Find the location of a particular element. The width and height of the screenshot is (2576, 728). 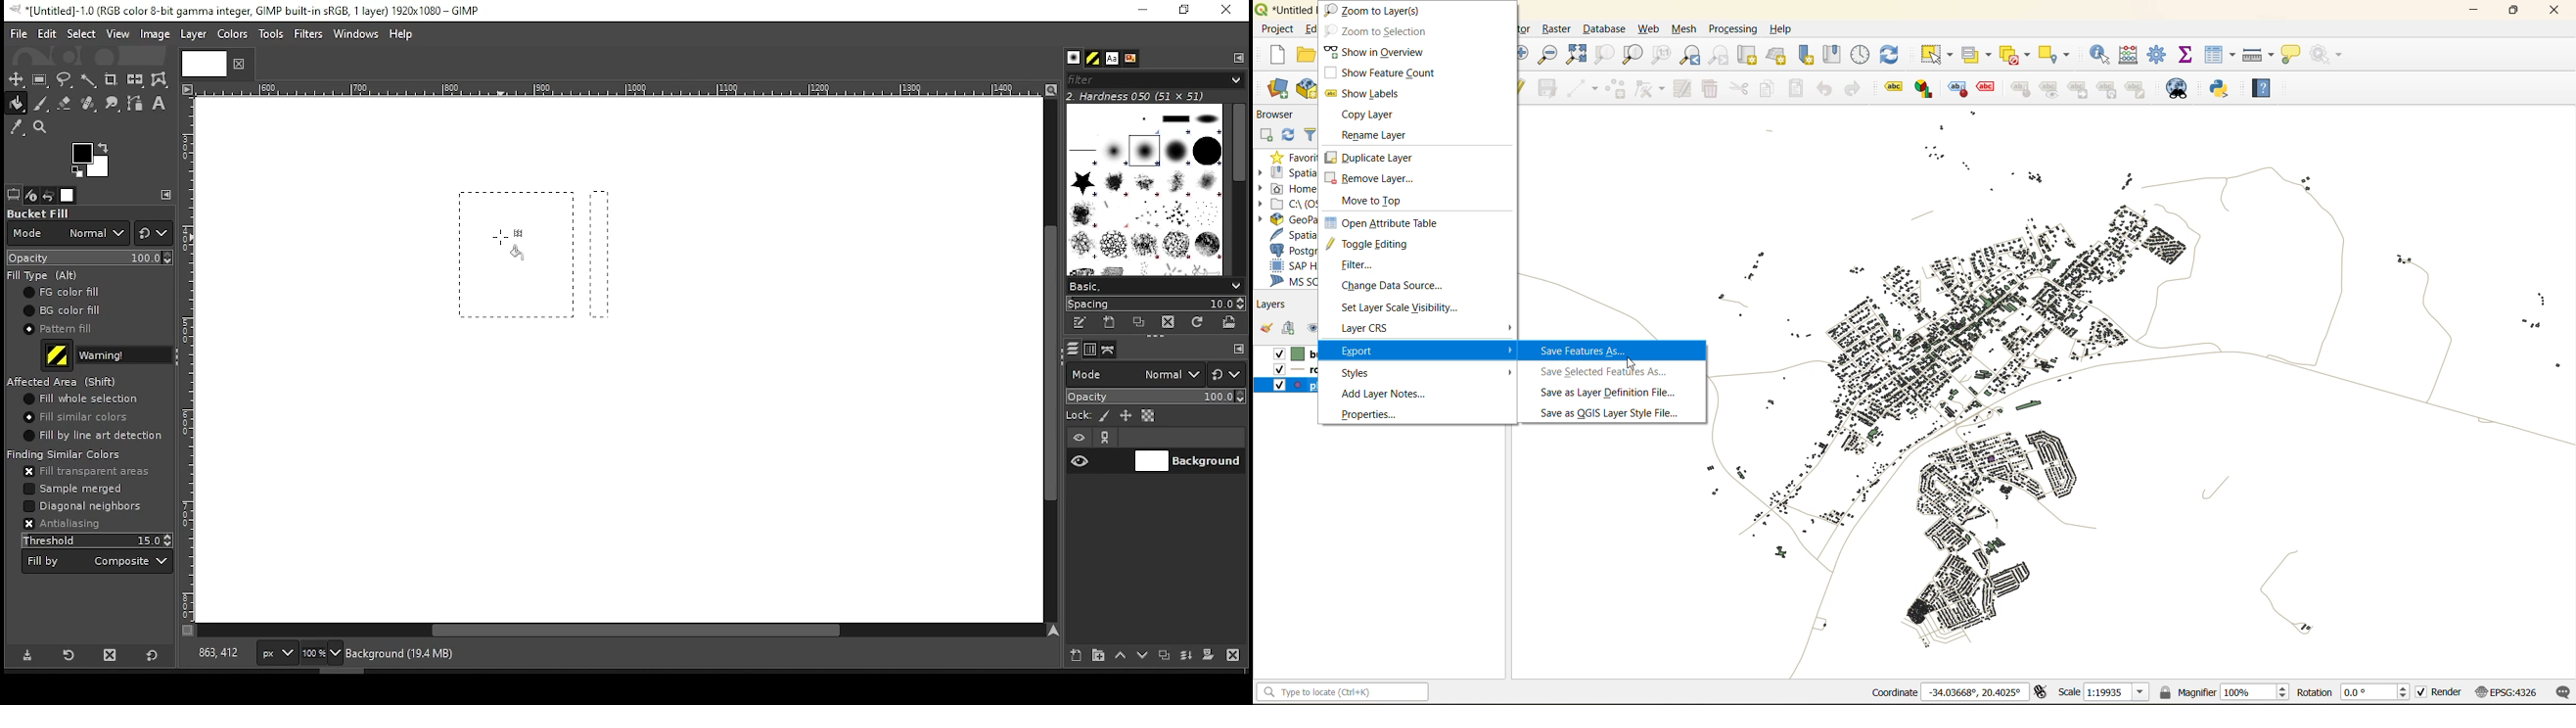

database is located at coordinates (1608, 28).